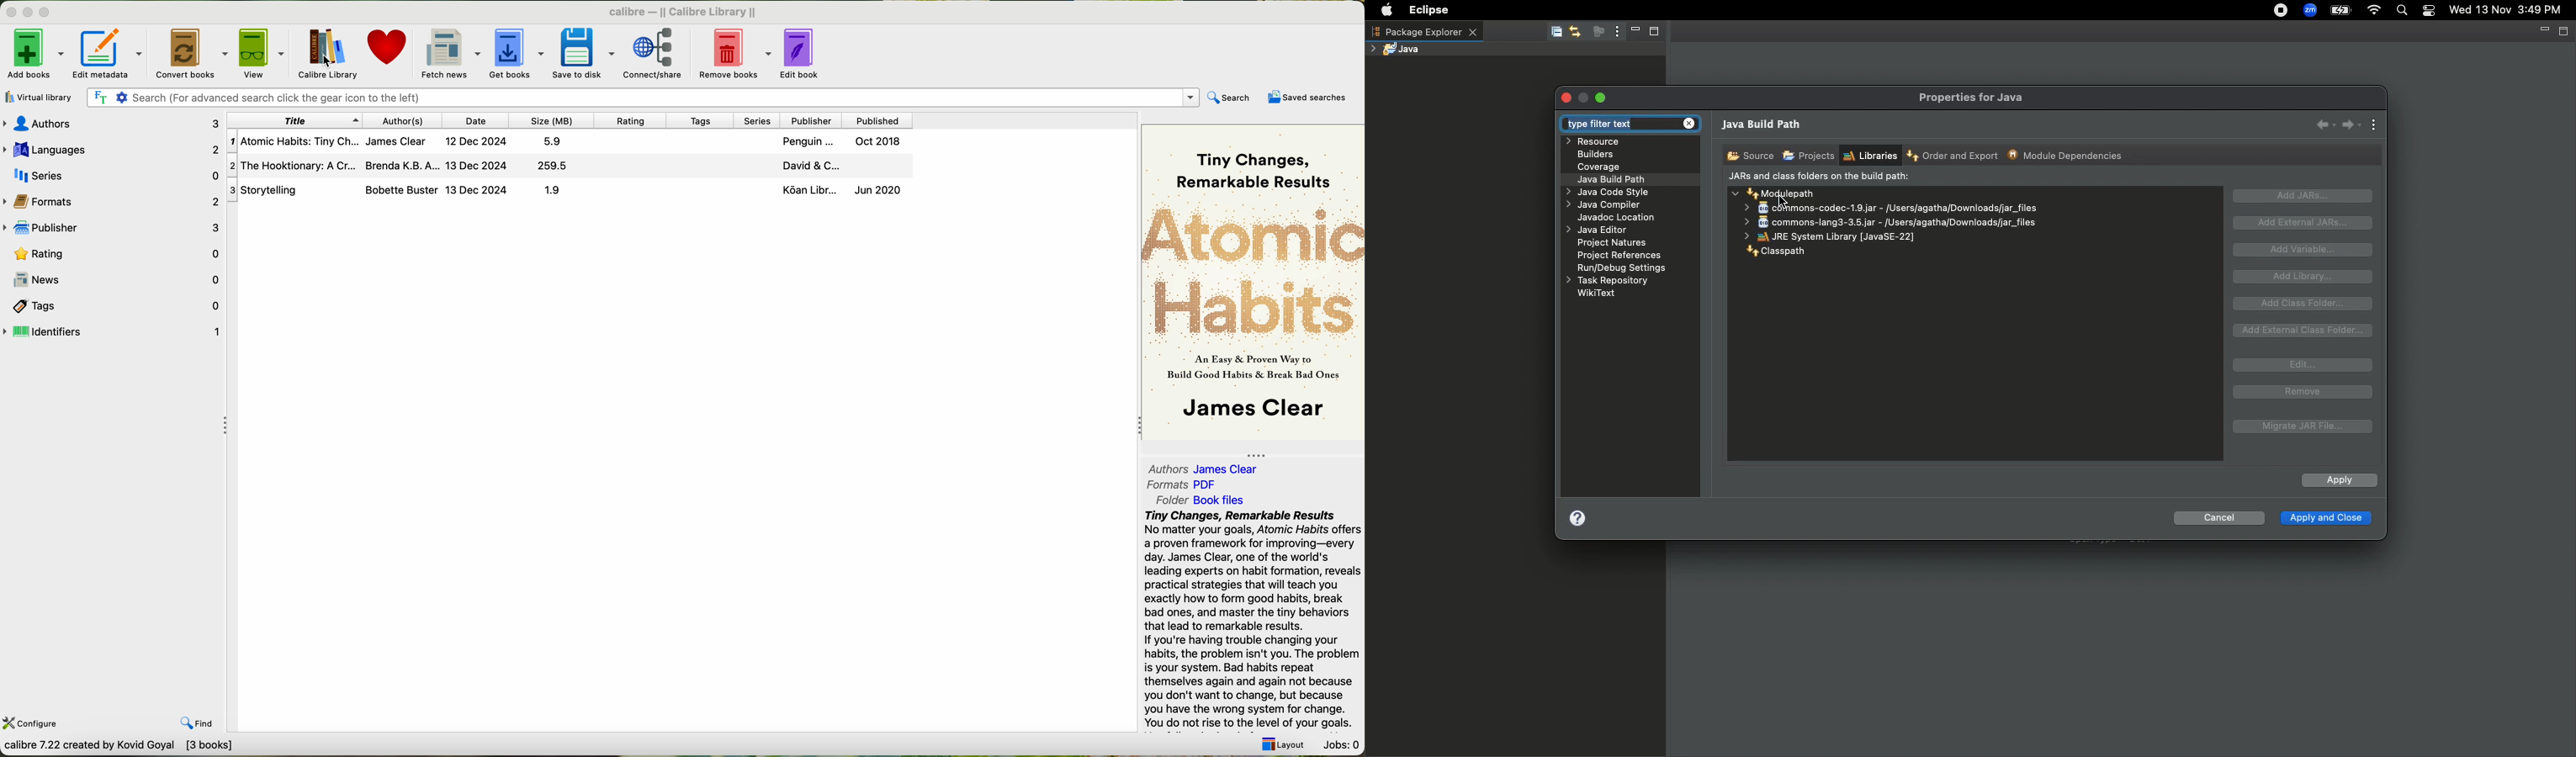 The image size is (2576, 784). What do you see at coordinates (1251, 620) in the screenshot?
I see `Tiny Changes, Remarkable Results

No matter your goals, Atomic Habits offer
a proven framework for improving—every
day. James Clear, one of the world's
leading experts on habit formation, revea
practical strategies that will teach you
exactly how to form good habits, break
bad ones, and master the tiny behaviors
that lead to remarkable results.

If you're having trouble changing your
habits, the problem isn't you. The probler
is your system. Bad habits repeat
themselves again and again not because
you don't want to change, but because
you have the wrong system for change.
You do not rise to the level of your goals.` at bounding box center [1251, 620].